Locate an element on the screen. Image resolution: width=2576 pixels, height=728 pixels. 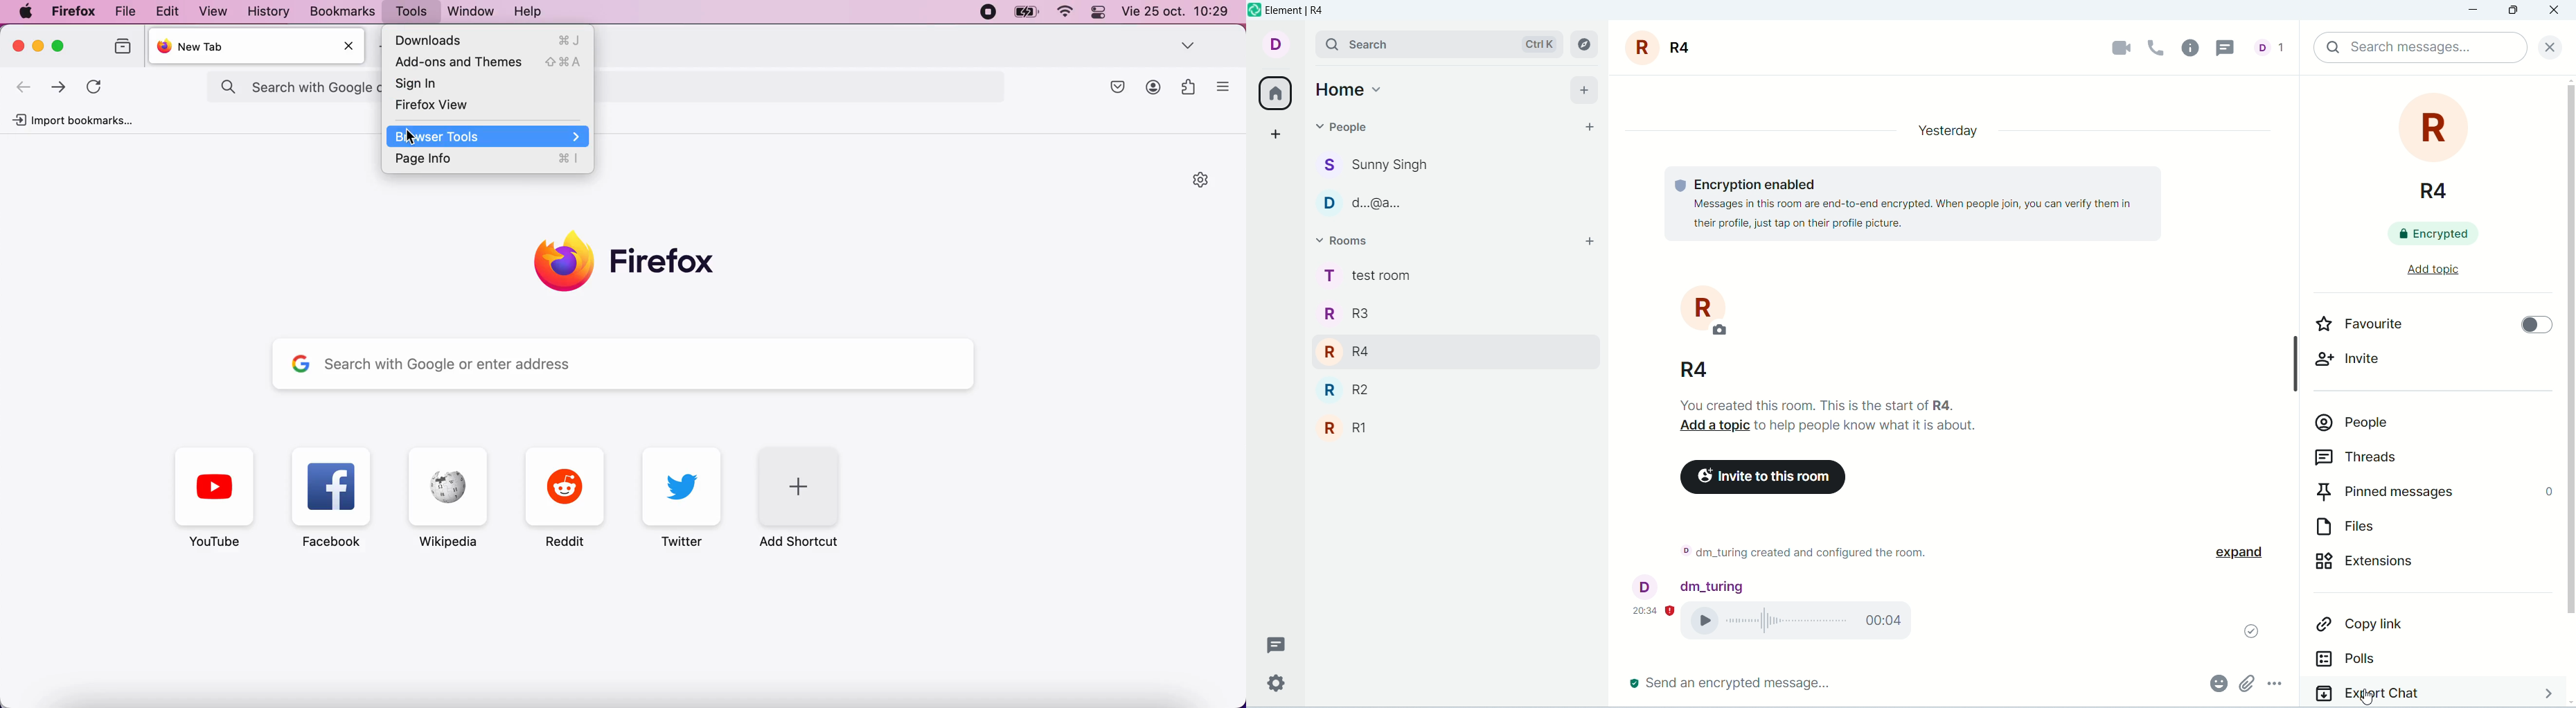
Macsafe is located at coordinates (1118, 87).